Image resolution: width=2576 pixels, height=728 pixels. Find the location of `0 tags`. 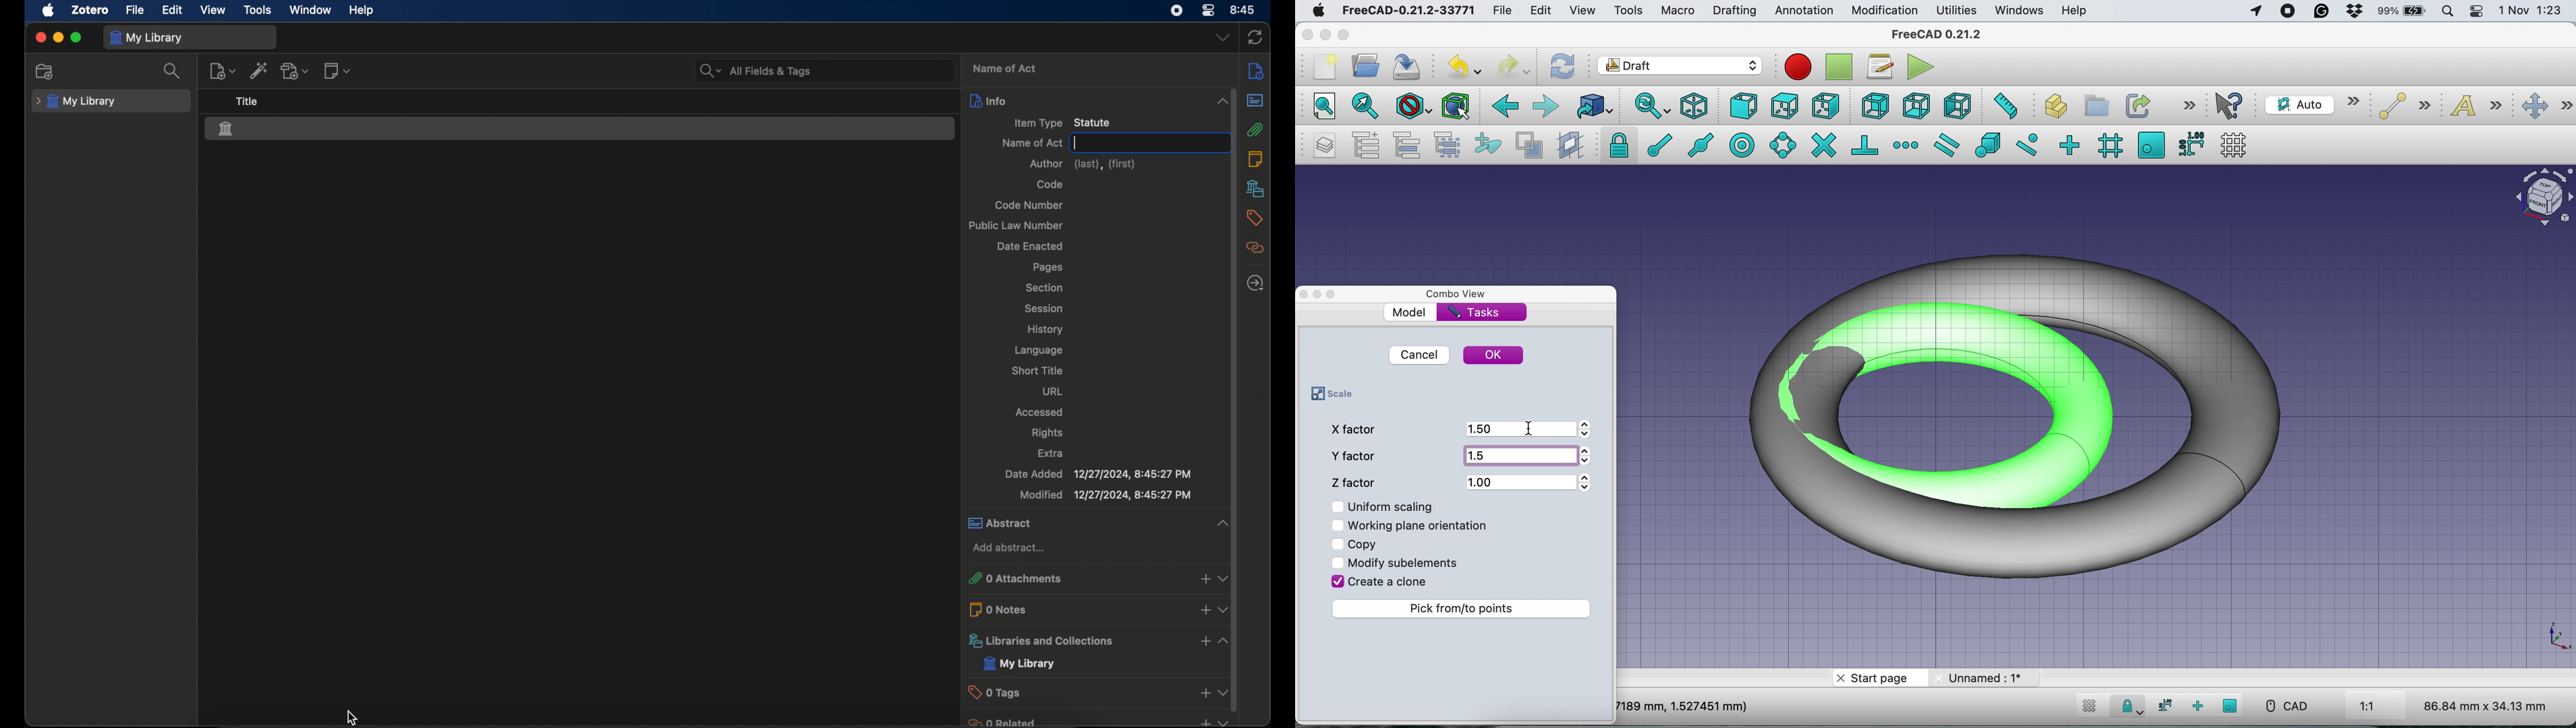

0 tags is located at coordinates (1077, 692).